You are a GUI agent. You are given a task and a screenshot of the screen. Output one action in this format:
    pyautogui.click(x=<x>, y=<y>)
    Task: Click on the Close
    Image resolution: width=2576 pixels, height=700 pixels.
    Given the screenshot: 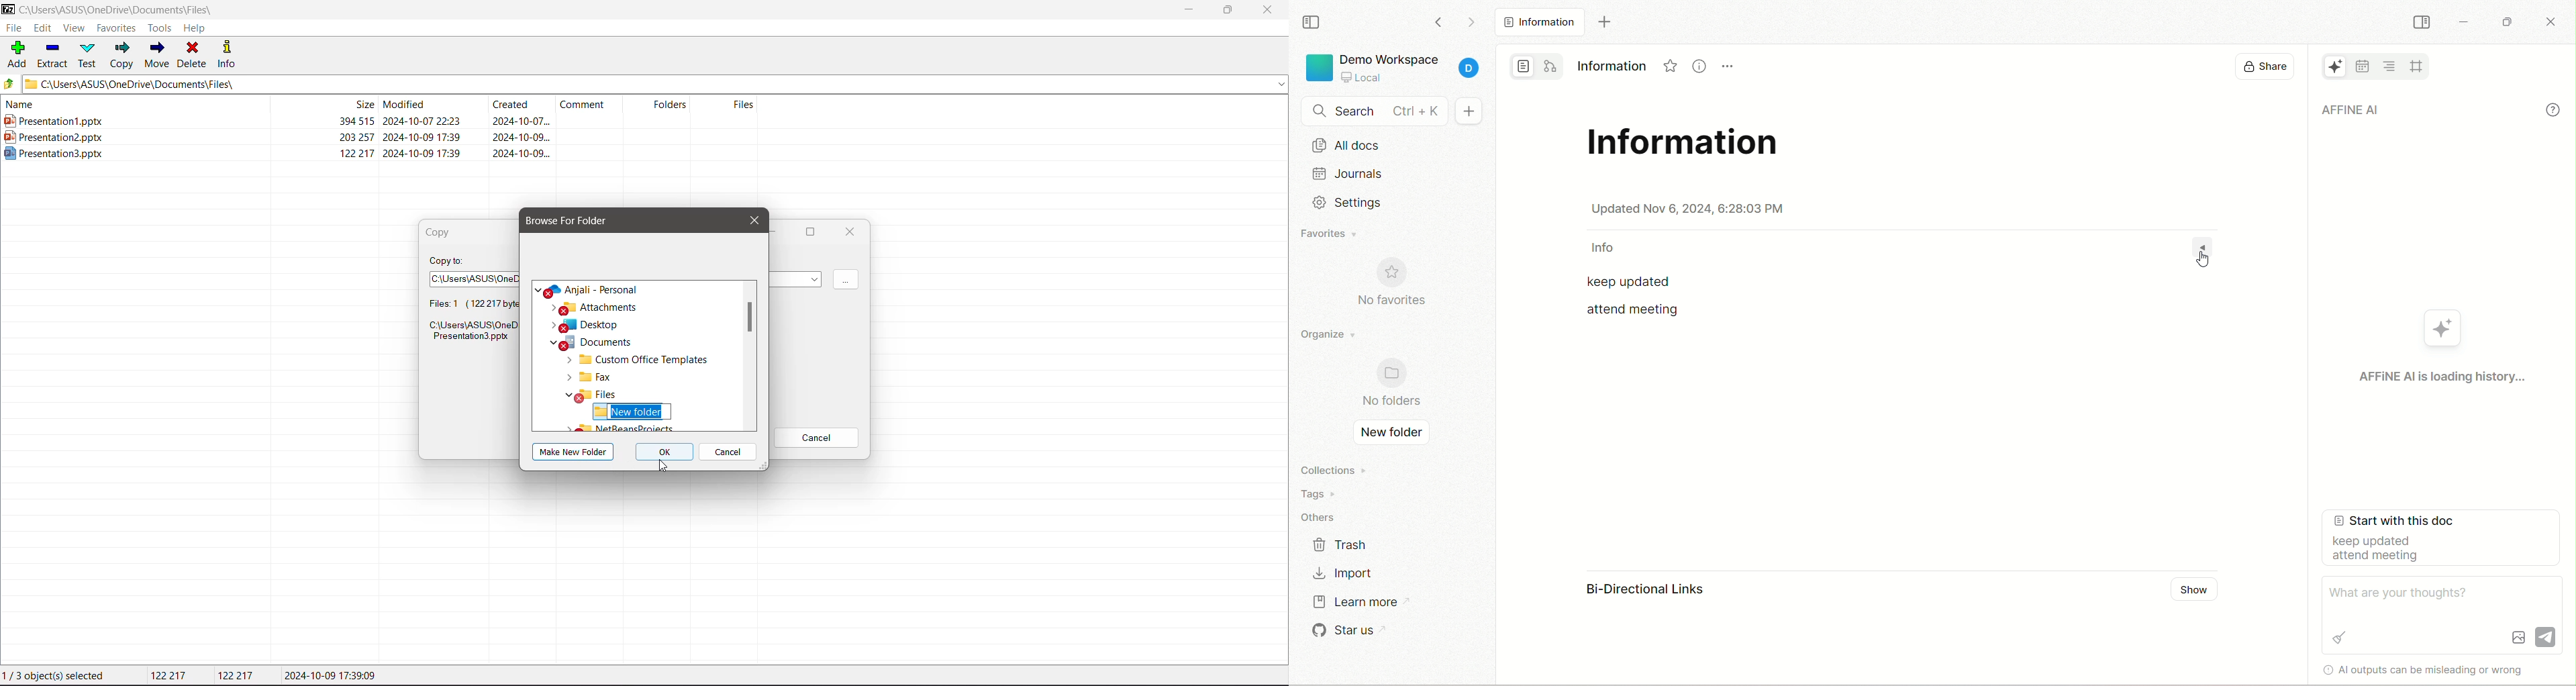 What is the action you would take?
    pyautogui.click(x=850, y=232)
    